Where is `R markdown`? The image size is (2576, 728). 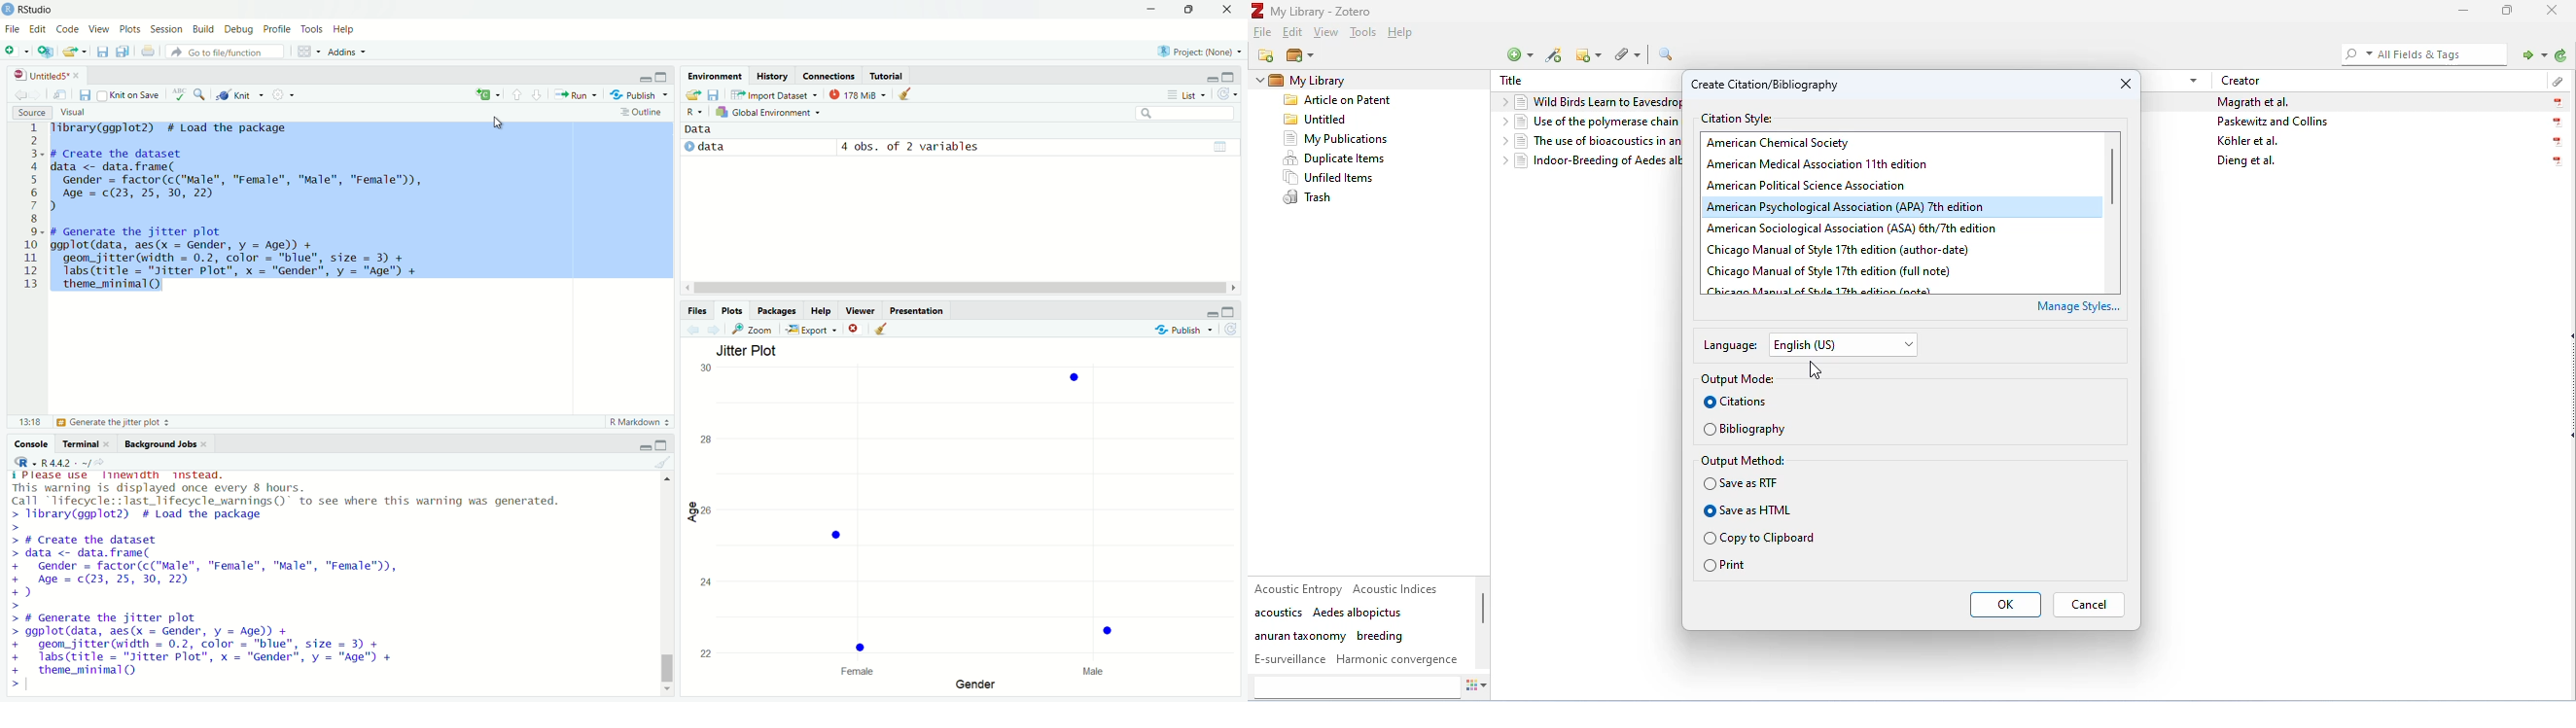
R markdown is located at coordinates (640, 421).